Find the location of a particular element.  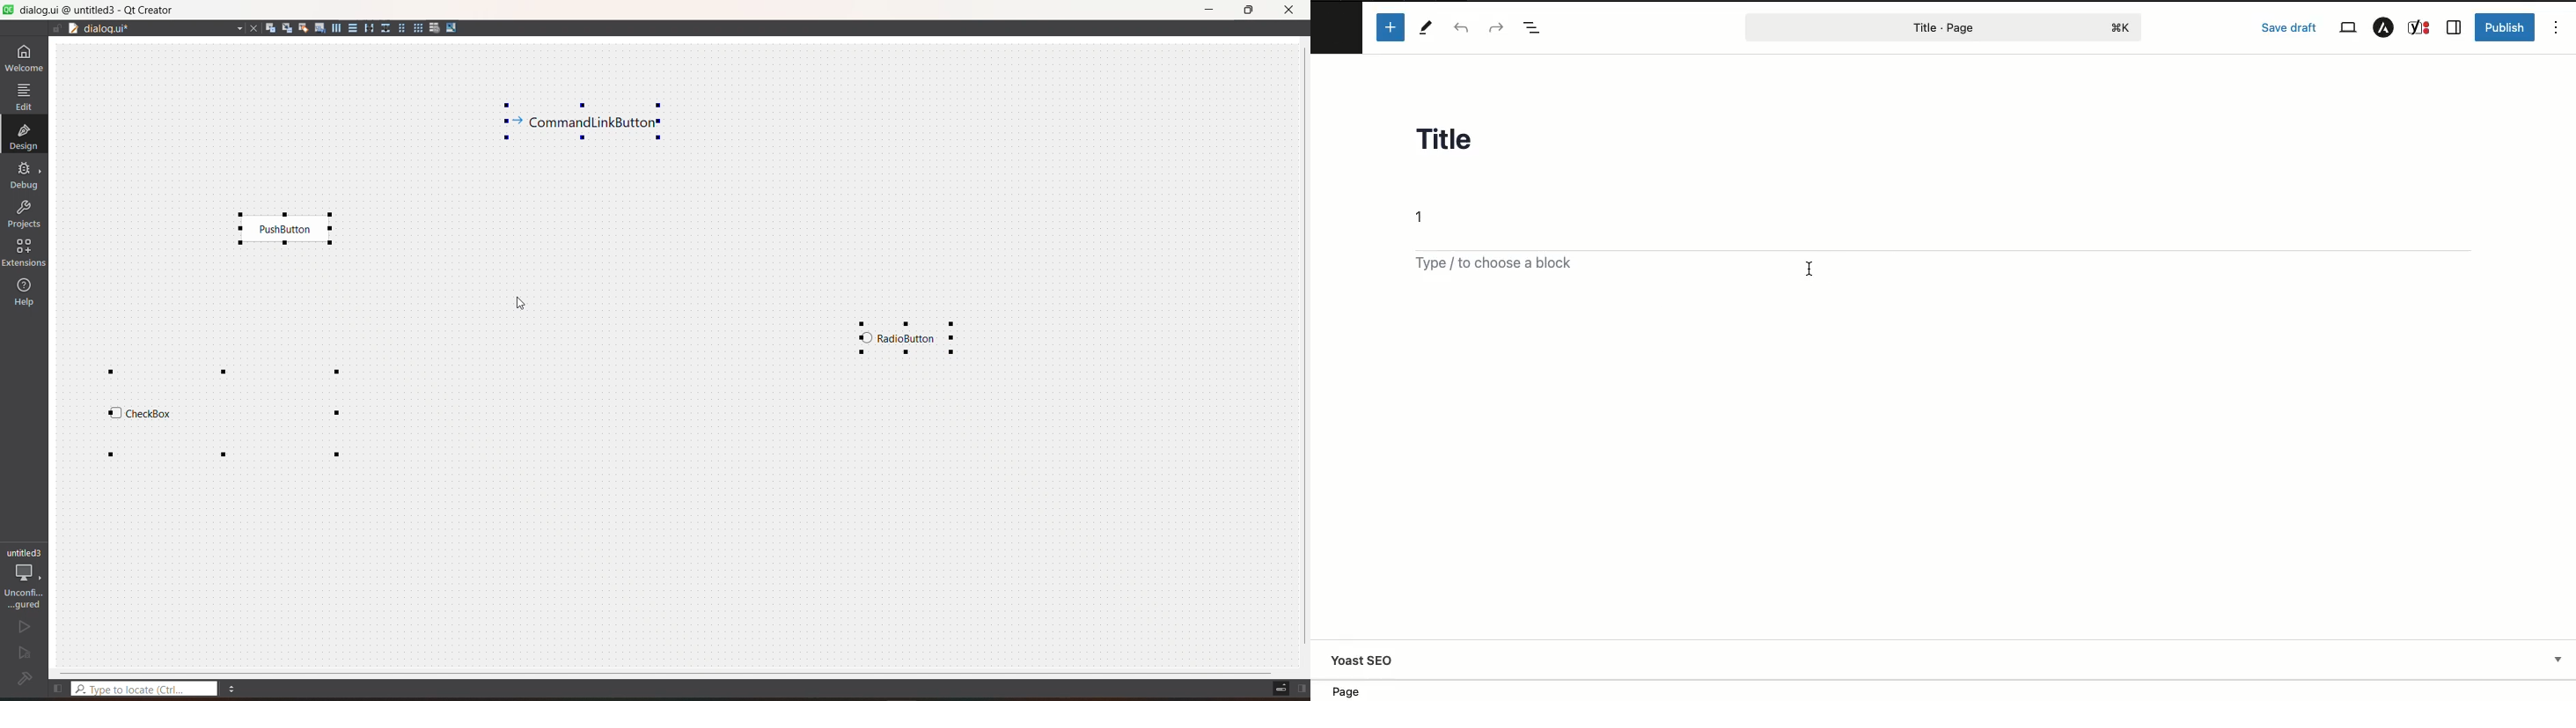

extensions is located at coordinates (24, 253).